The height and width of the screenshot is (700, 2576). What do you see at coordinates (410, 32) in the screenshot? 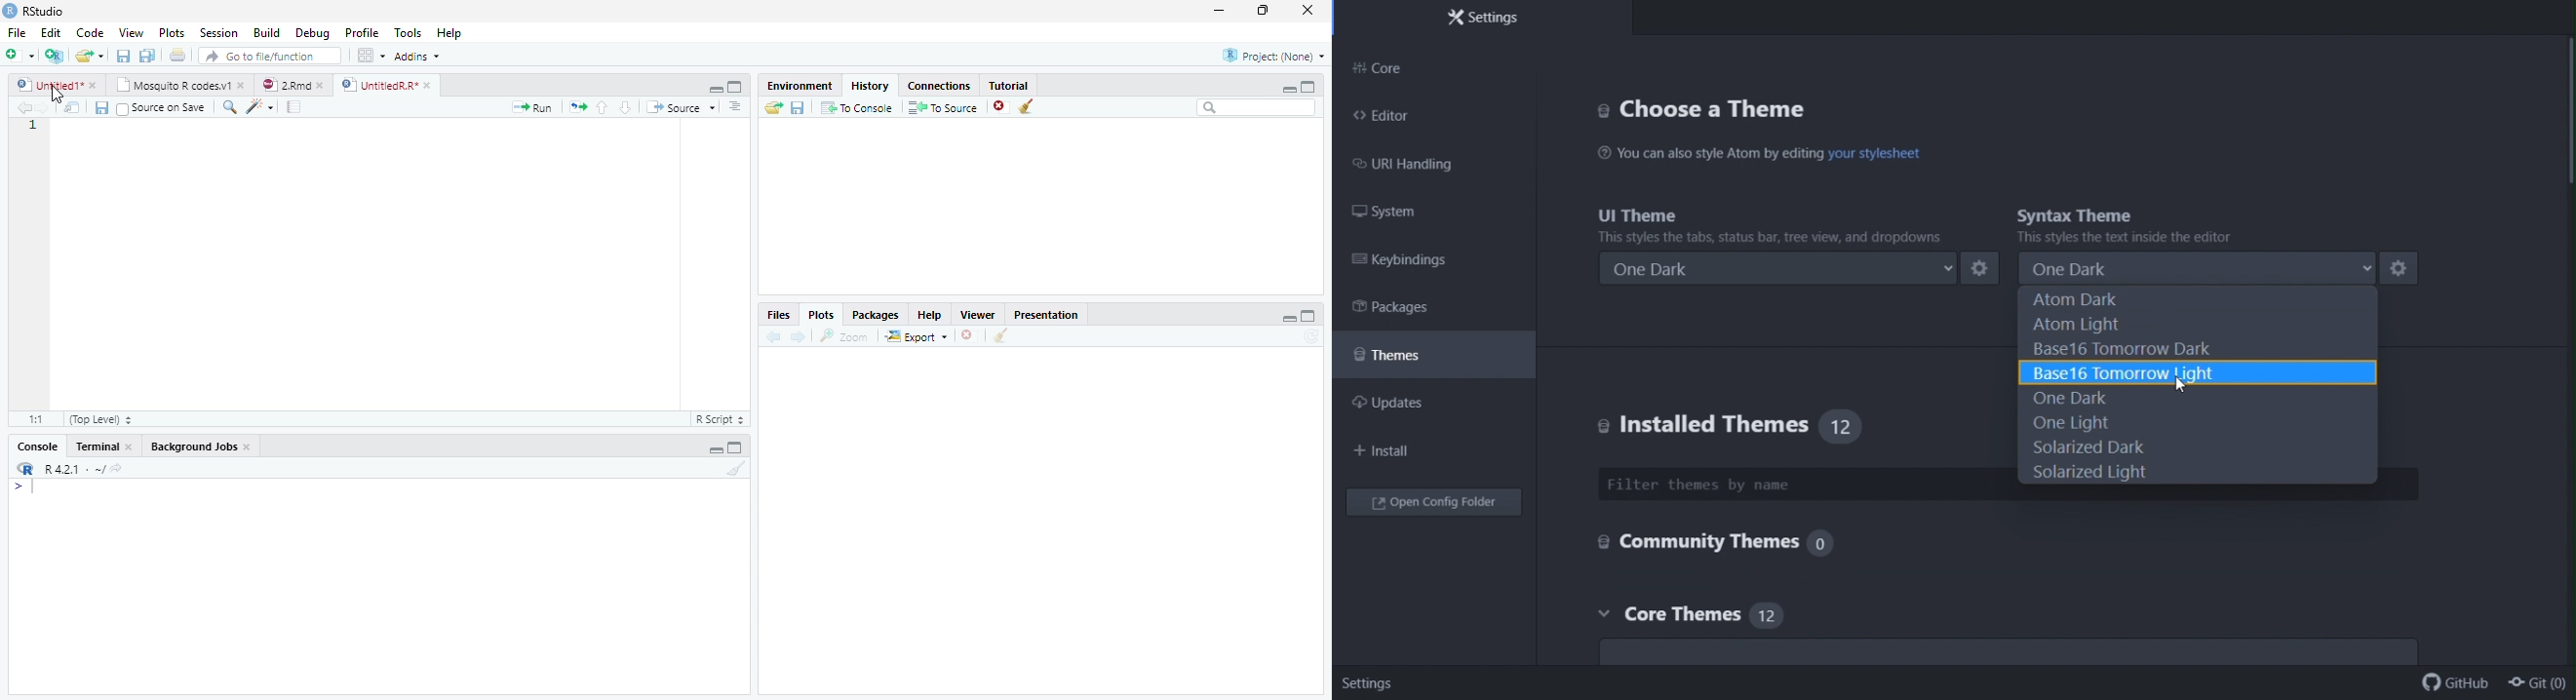
I see `Tools` at bounding box center [410, 32].